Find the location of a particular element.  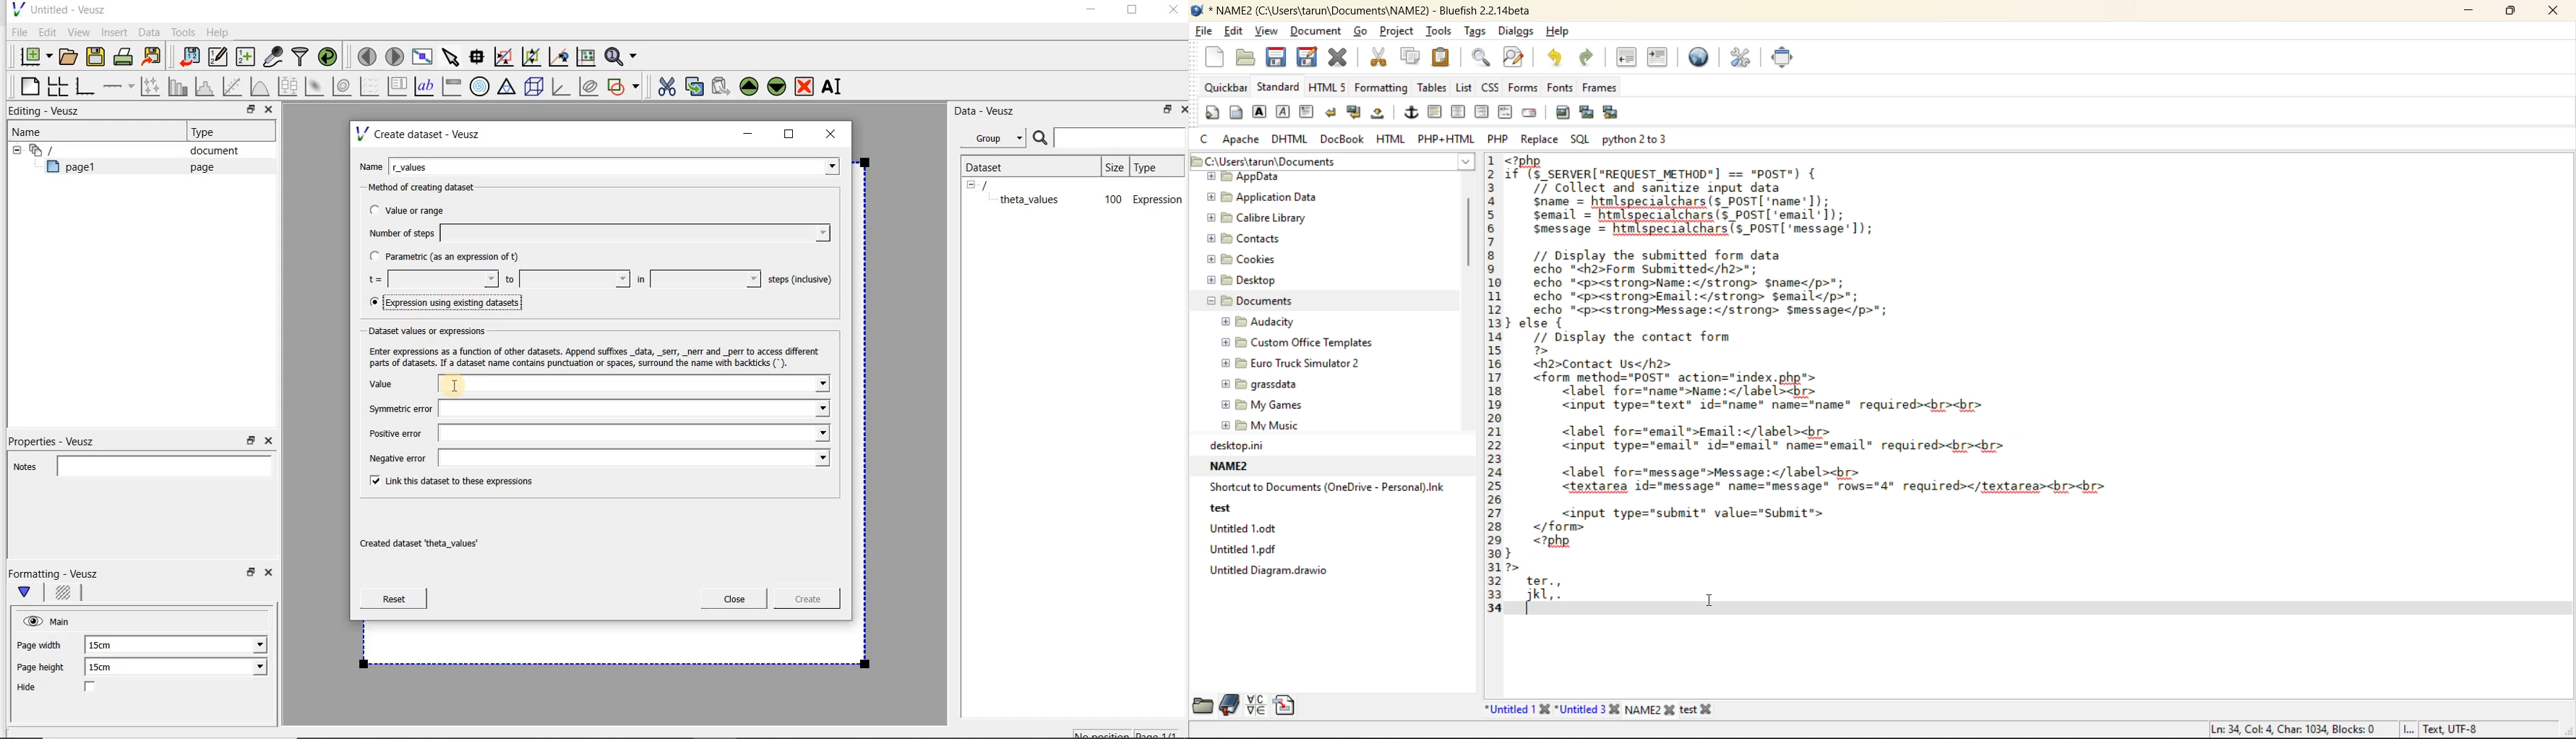

Text, UTF-8 is located at coordinates (2442, 730).